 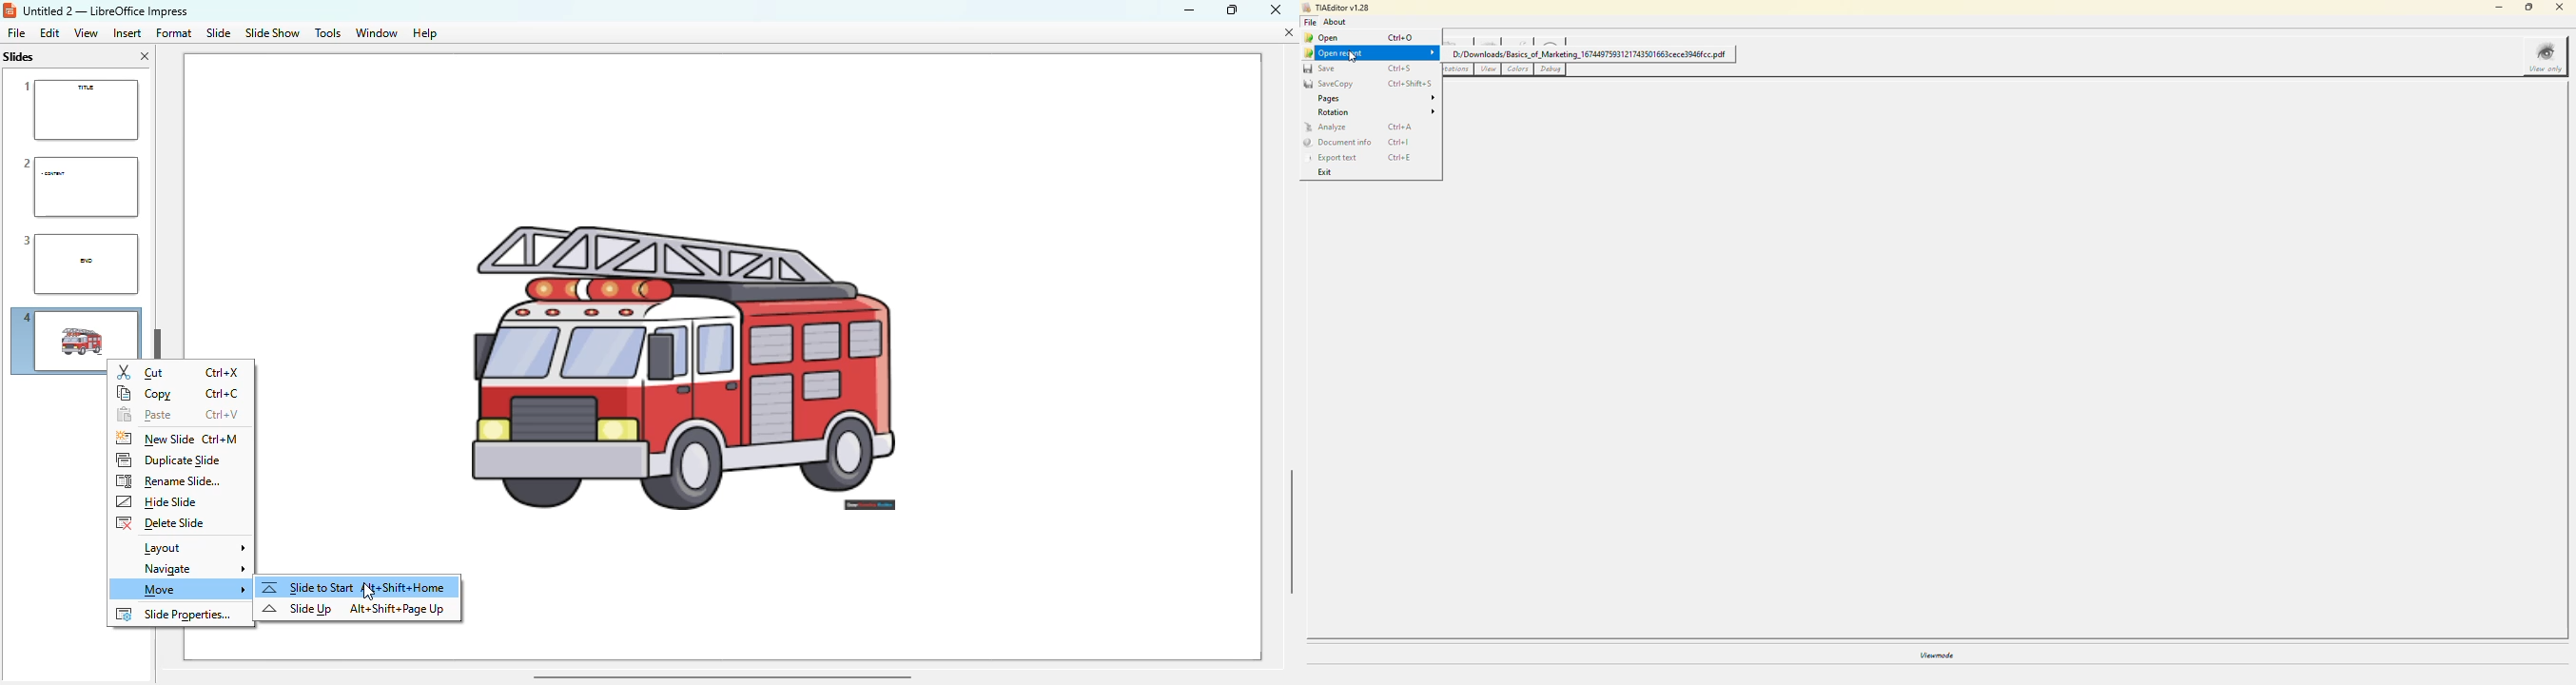 What do you see at coordinates (1276, 9) in the screenshot?
I see `close` at bounding box center [1276, 9].